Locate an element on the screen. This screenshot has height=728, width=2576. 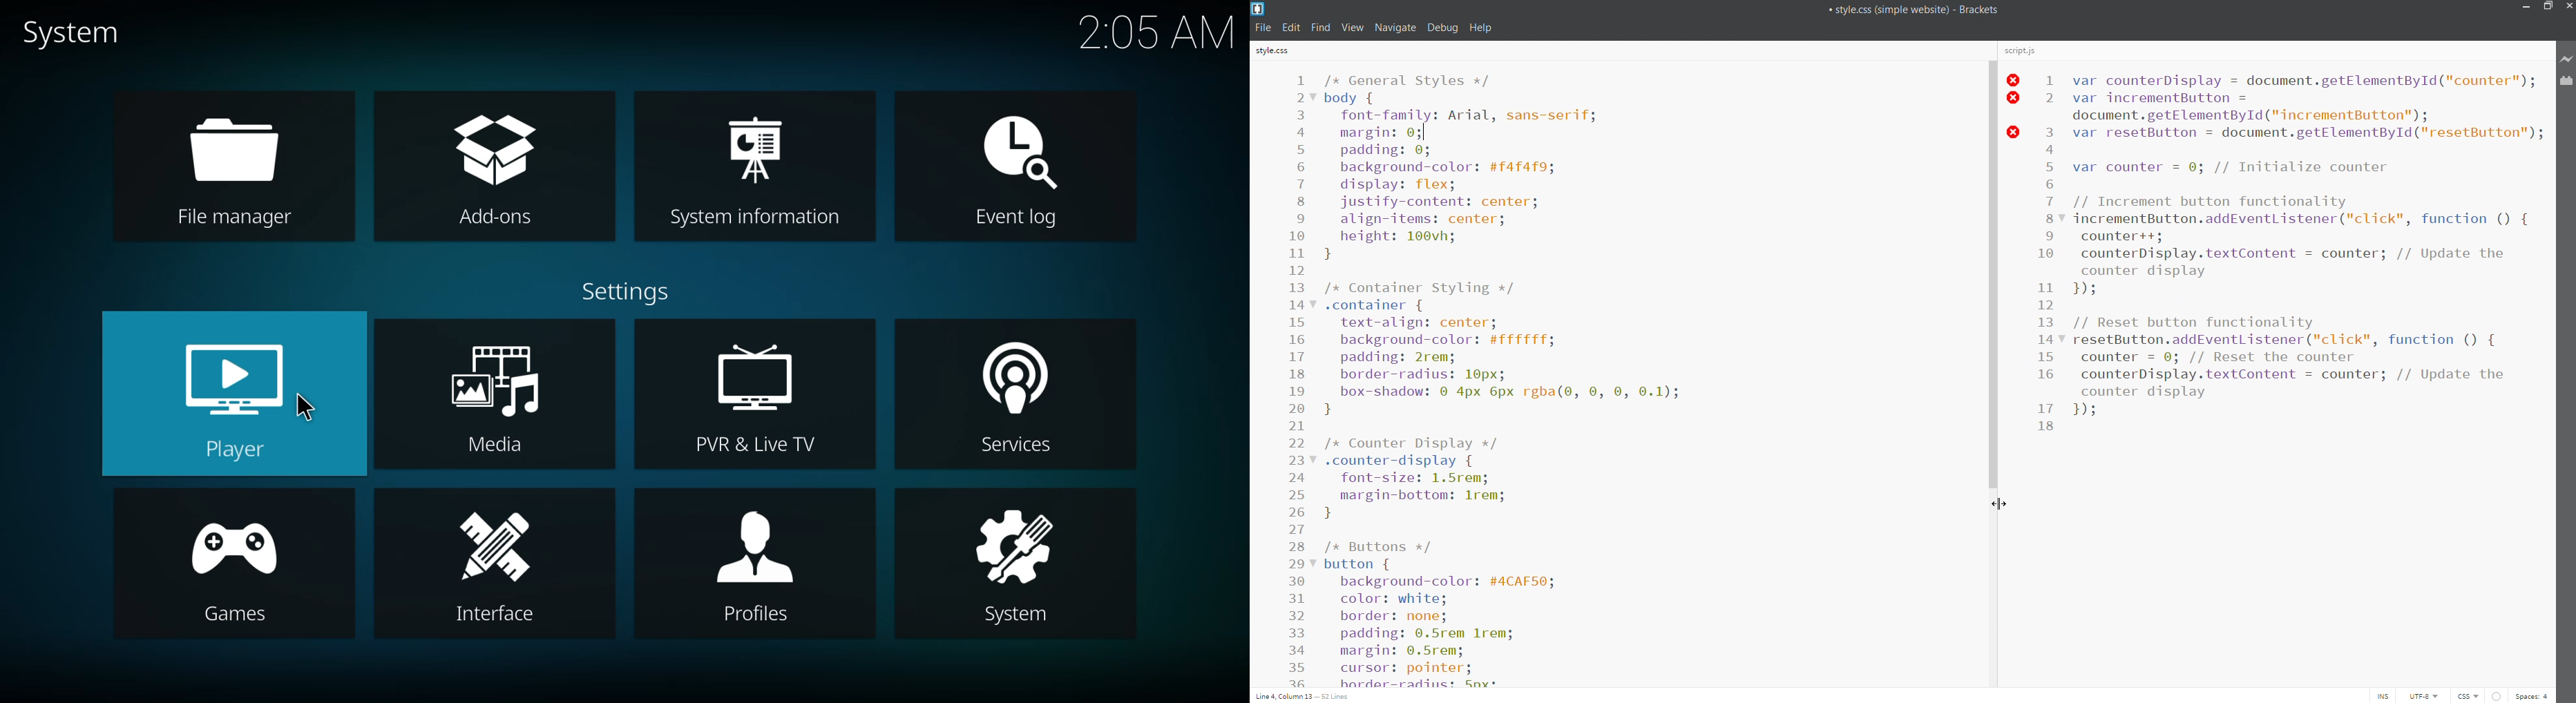
cursor is located at coordinates (1999, 504).